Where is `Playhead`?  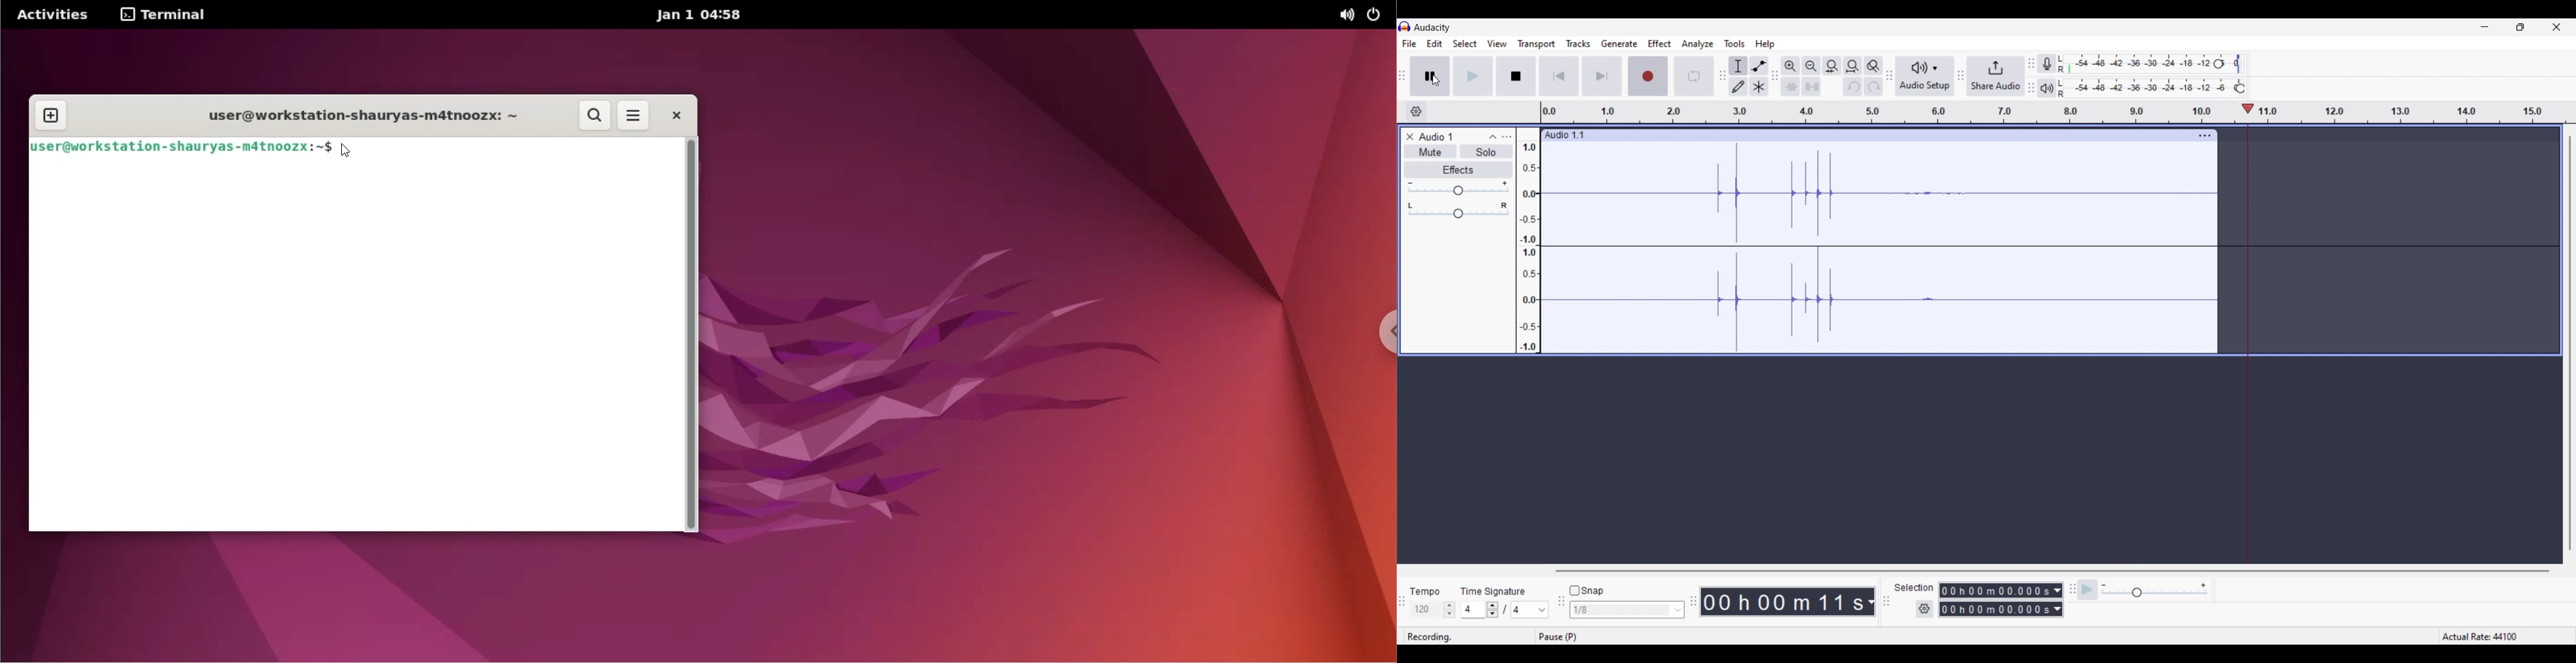 Playhead is located at coordinates (2247, 109).